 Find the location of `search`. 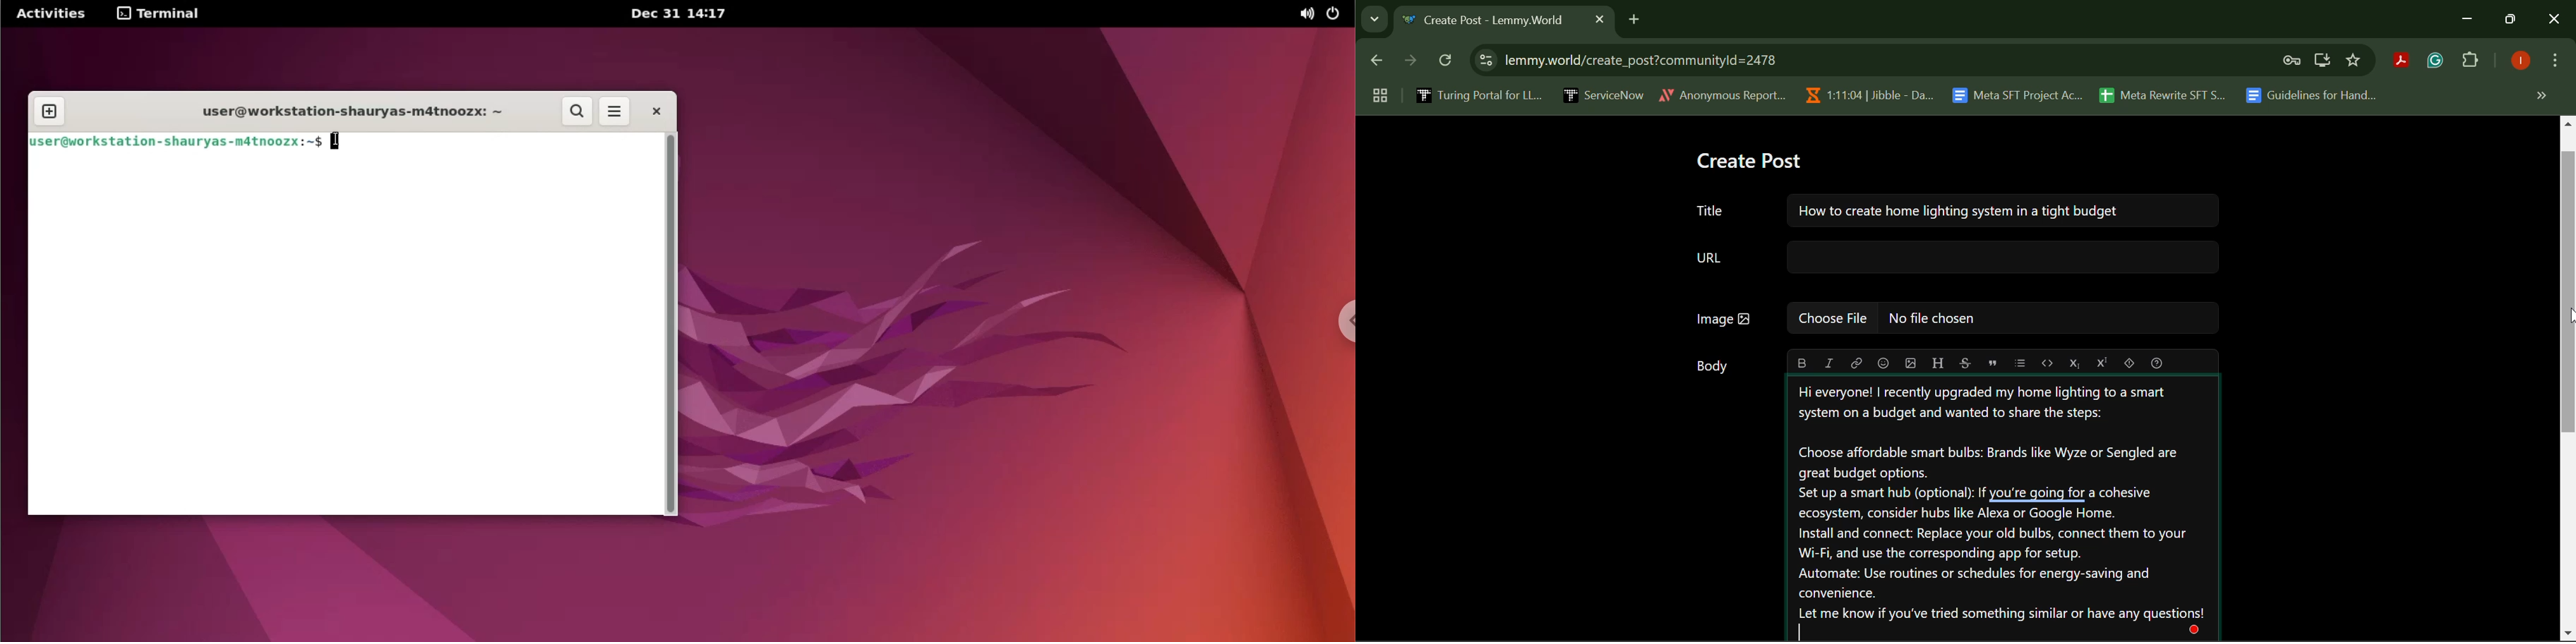

search is located at coordinates (575, 112).